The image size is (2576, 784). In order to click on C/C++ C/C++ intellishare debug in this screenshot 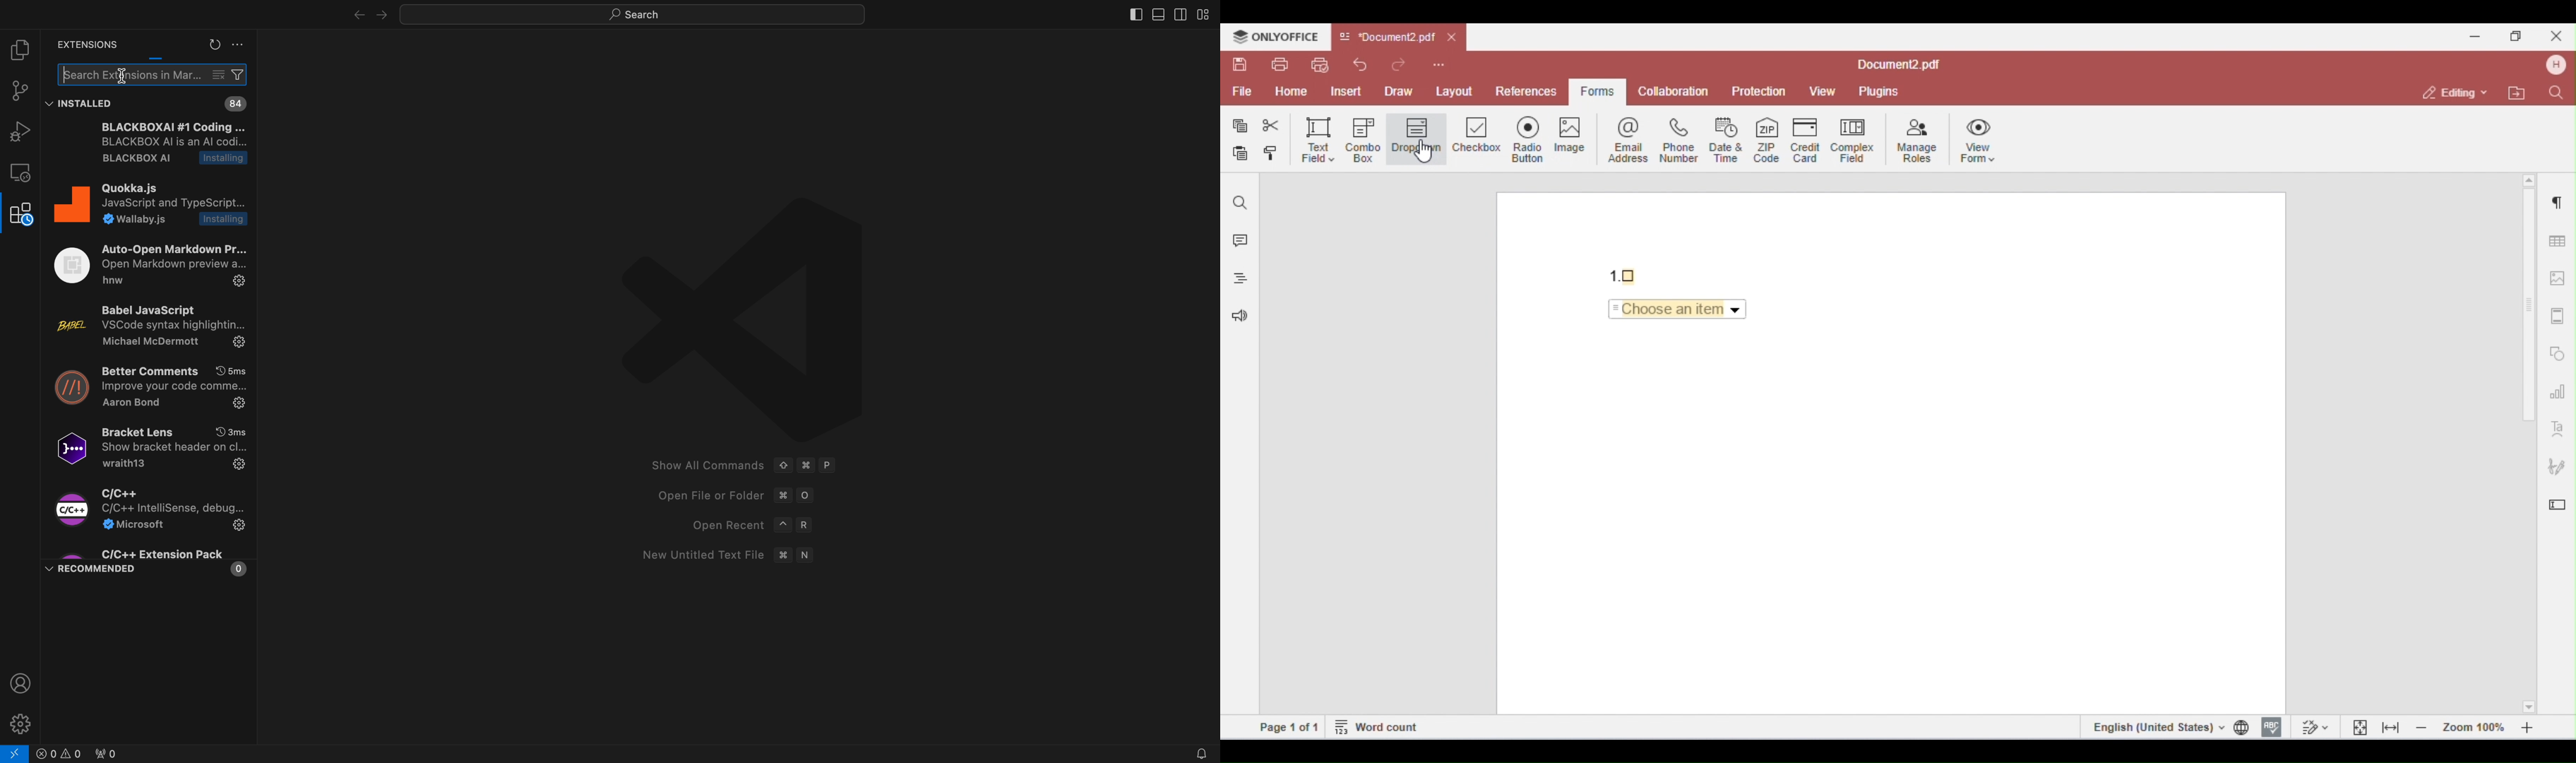, I will do `click(155, 513)`.